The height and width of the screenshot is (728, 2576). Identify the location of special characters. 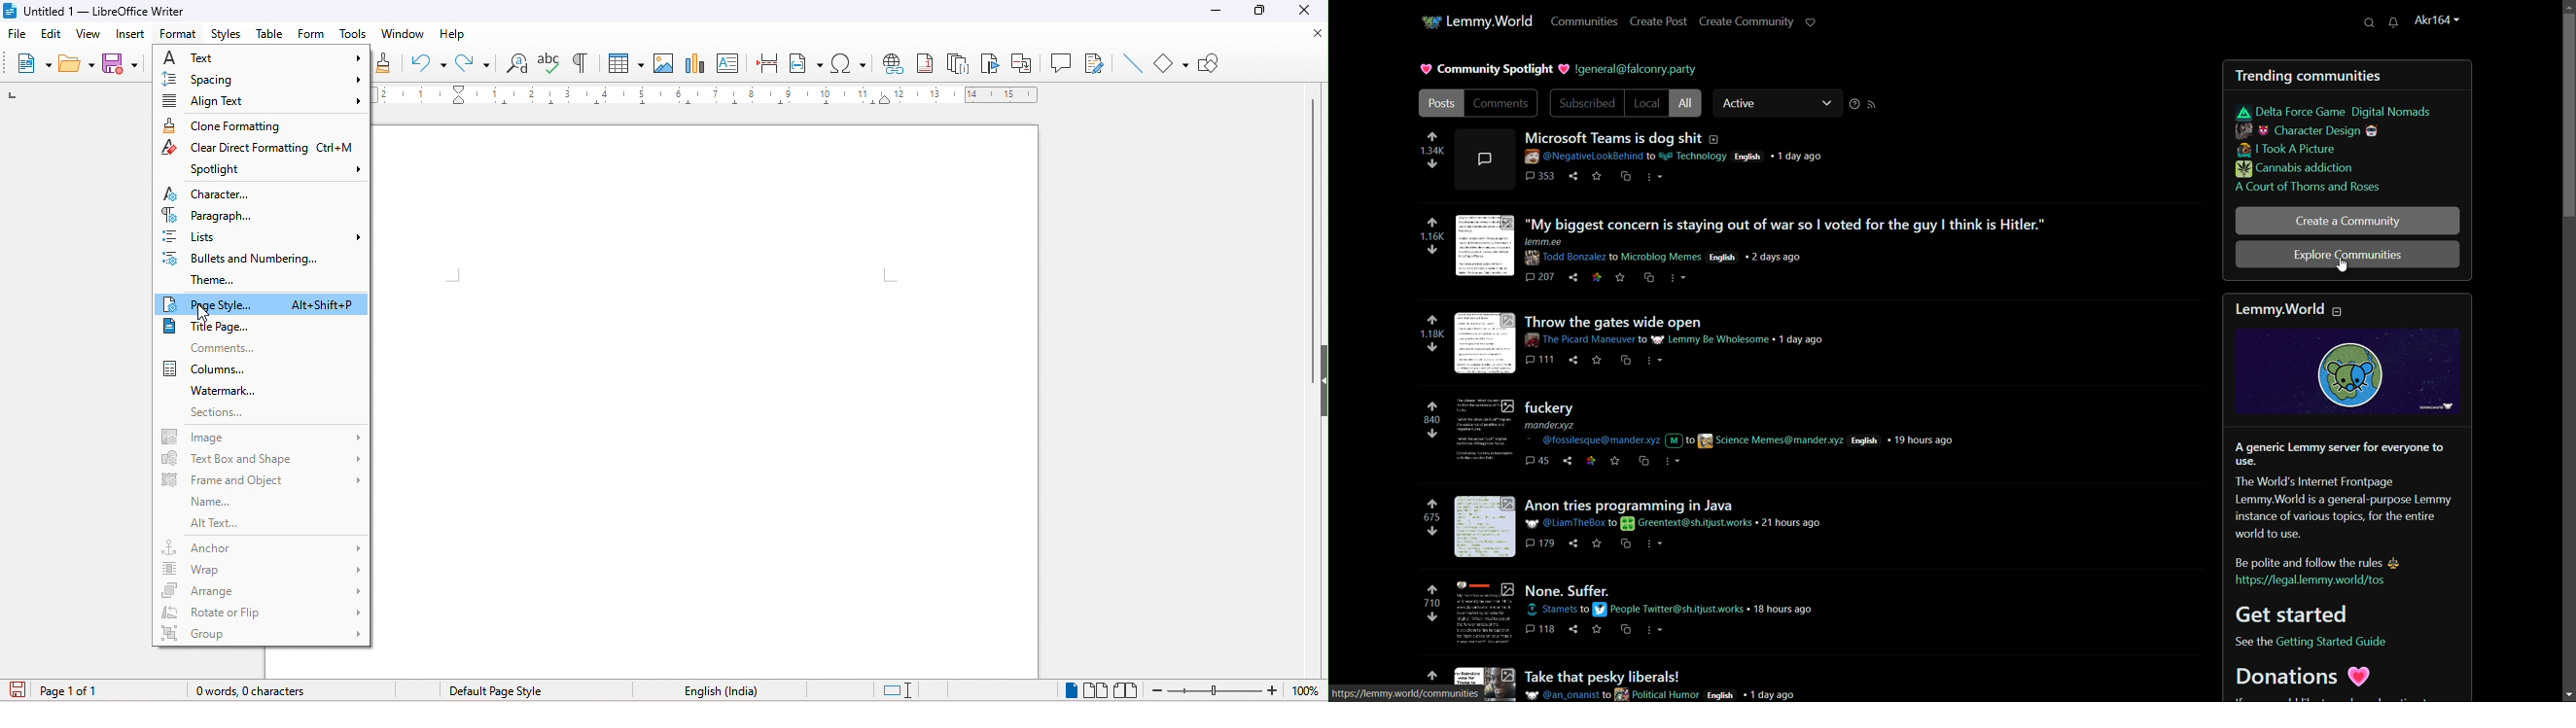
(853, 66).